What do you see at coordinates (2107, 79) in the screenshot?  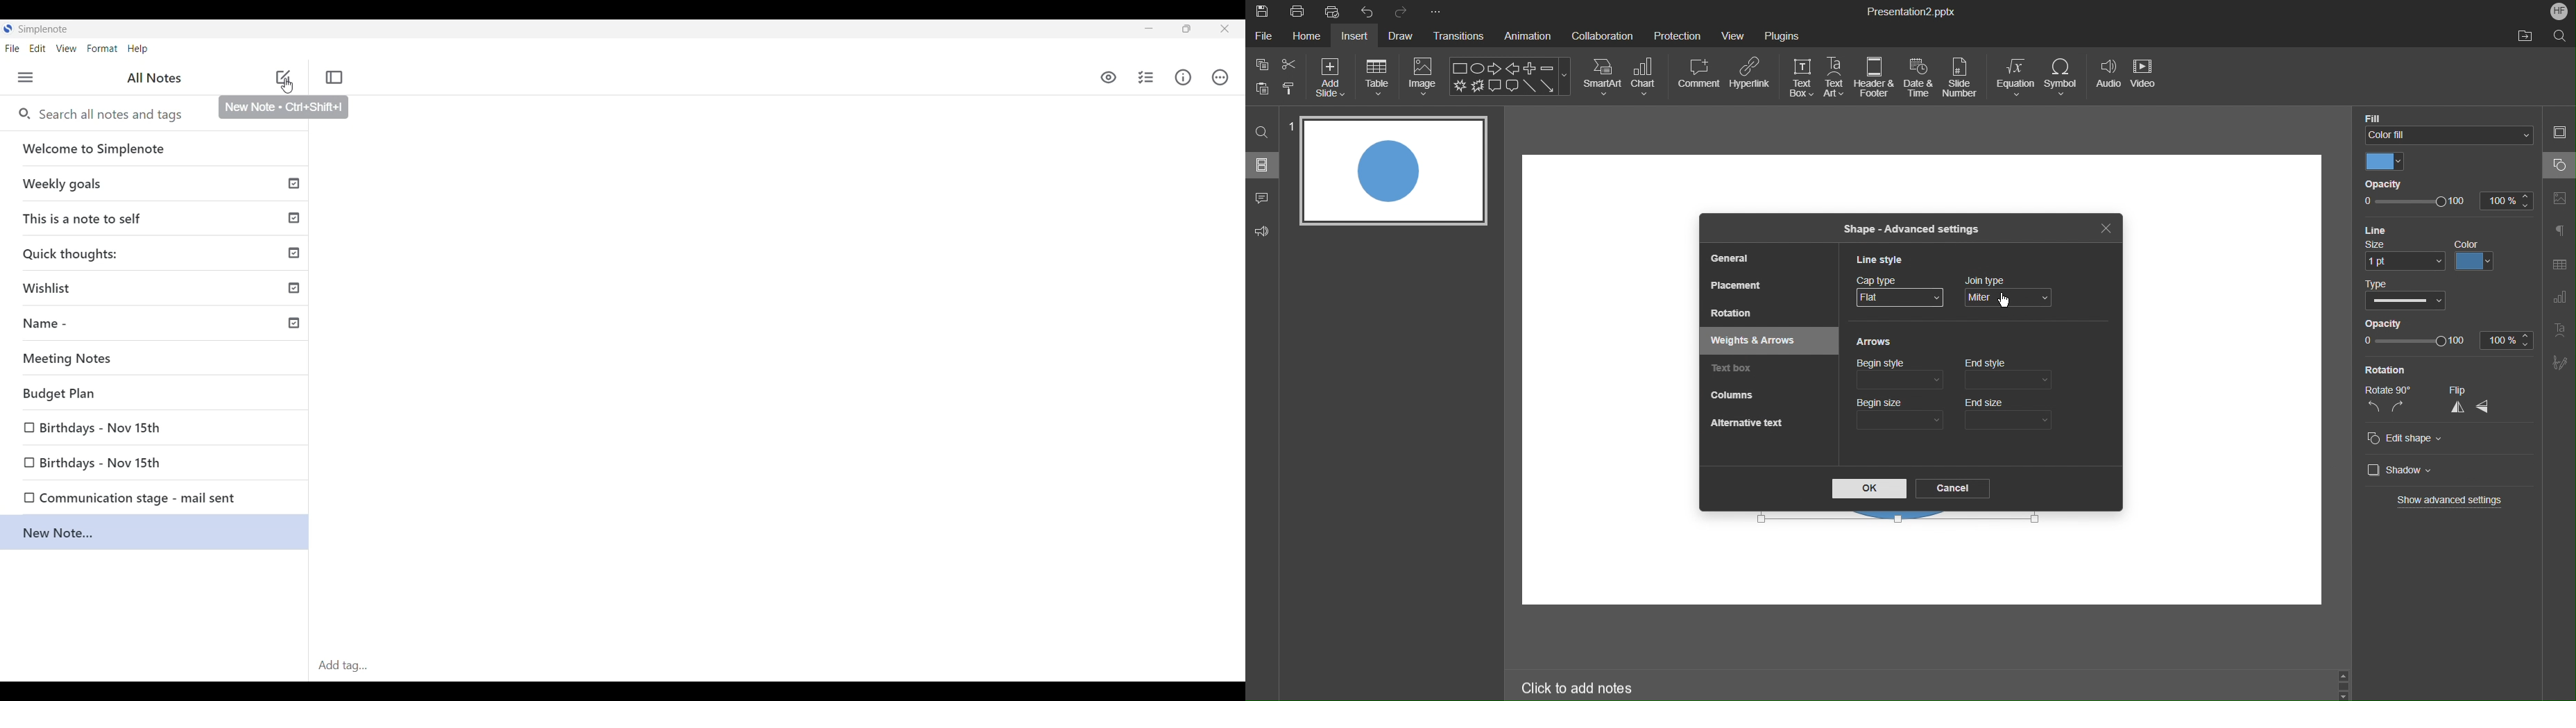 I see `Audio` at bounding box center [2107, 79].